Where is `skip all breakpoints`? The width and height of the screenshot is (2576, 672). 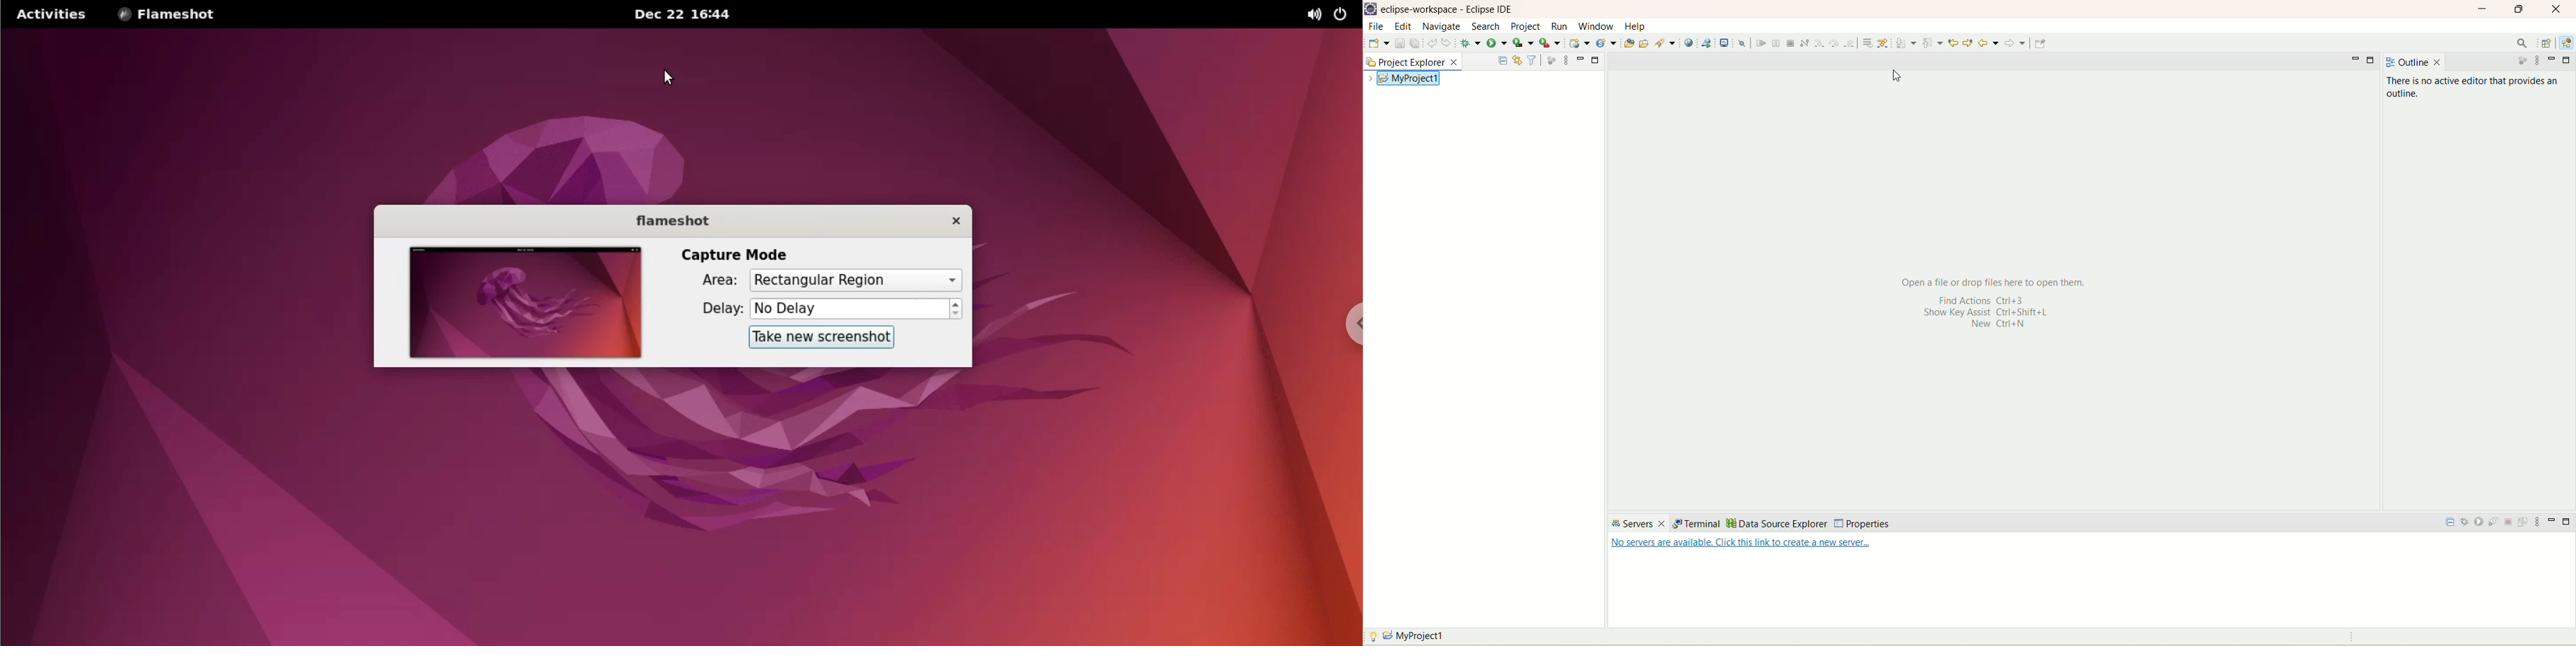 skip all breakpoints is located at coordinates (1741, 43).